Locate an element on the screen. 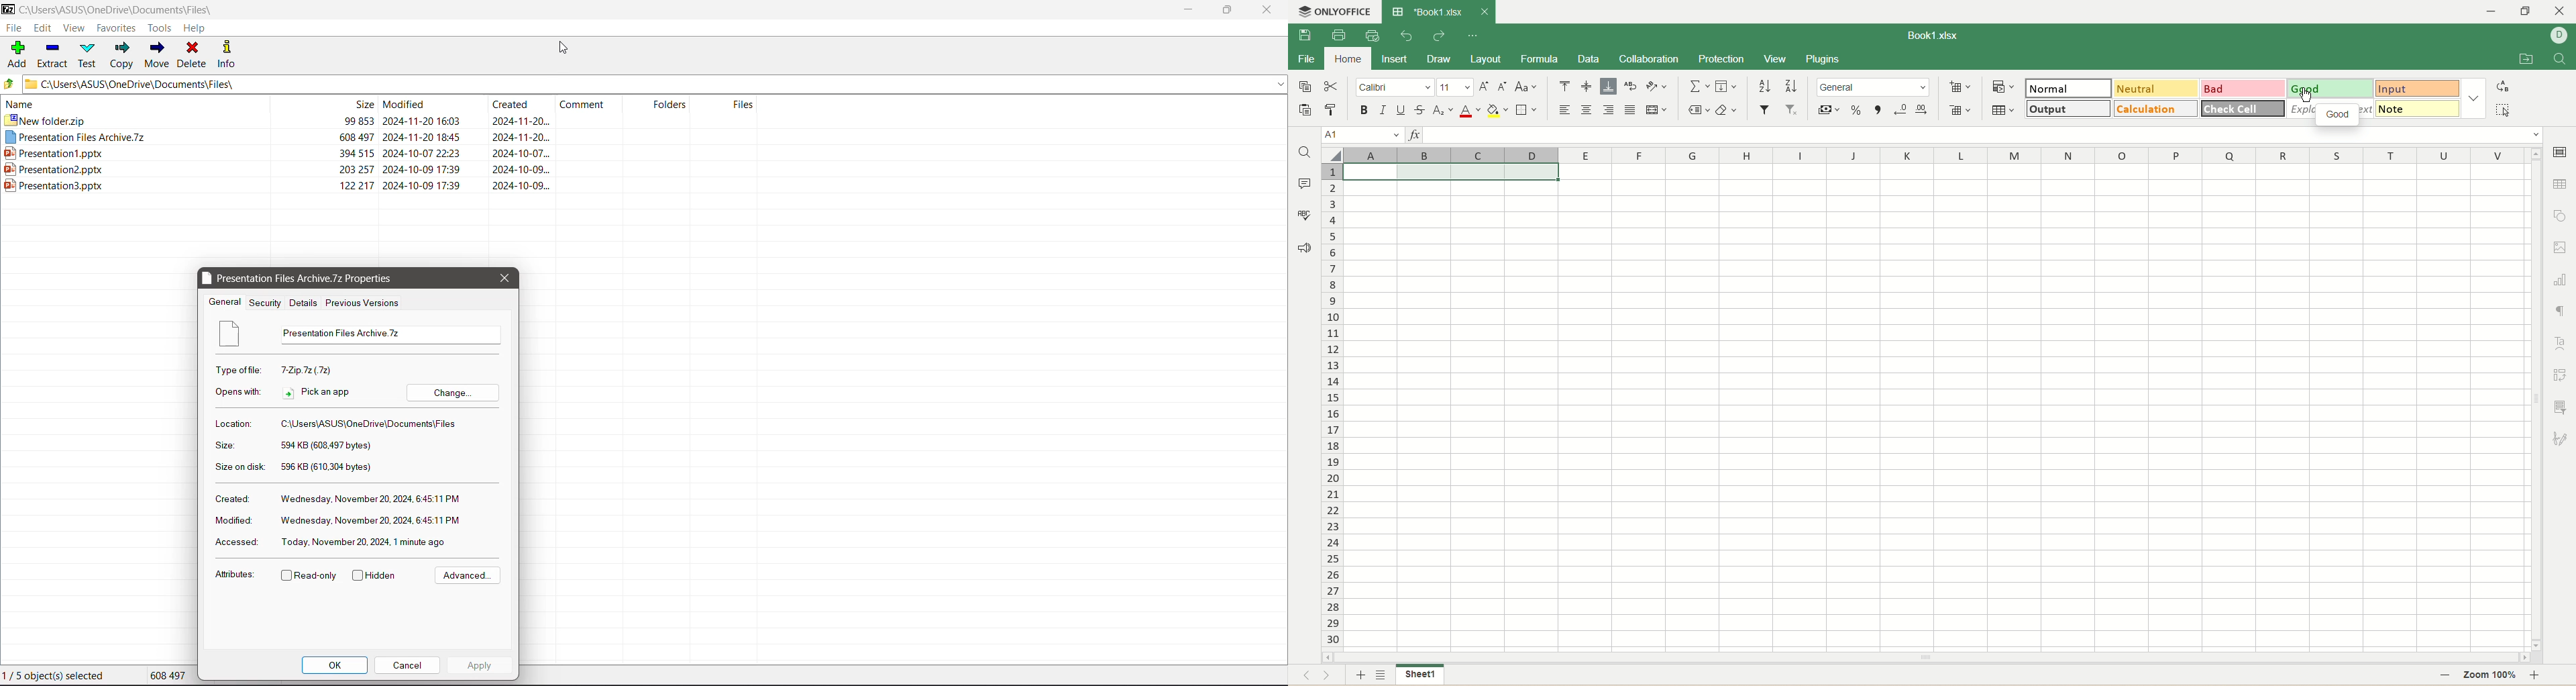 The image size is (2576, 700). find is located at coordinates (2561, 58).